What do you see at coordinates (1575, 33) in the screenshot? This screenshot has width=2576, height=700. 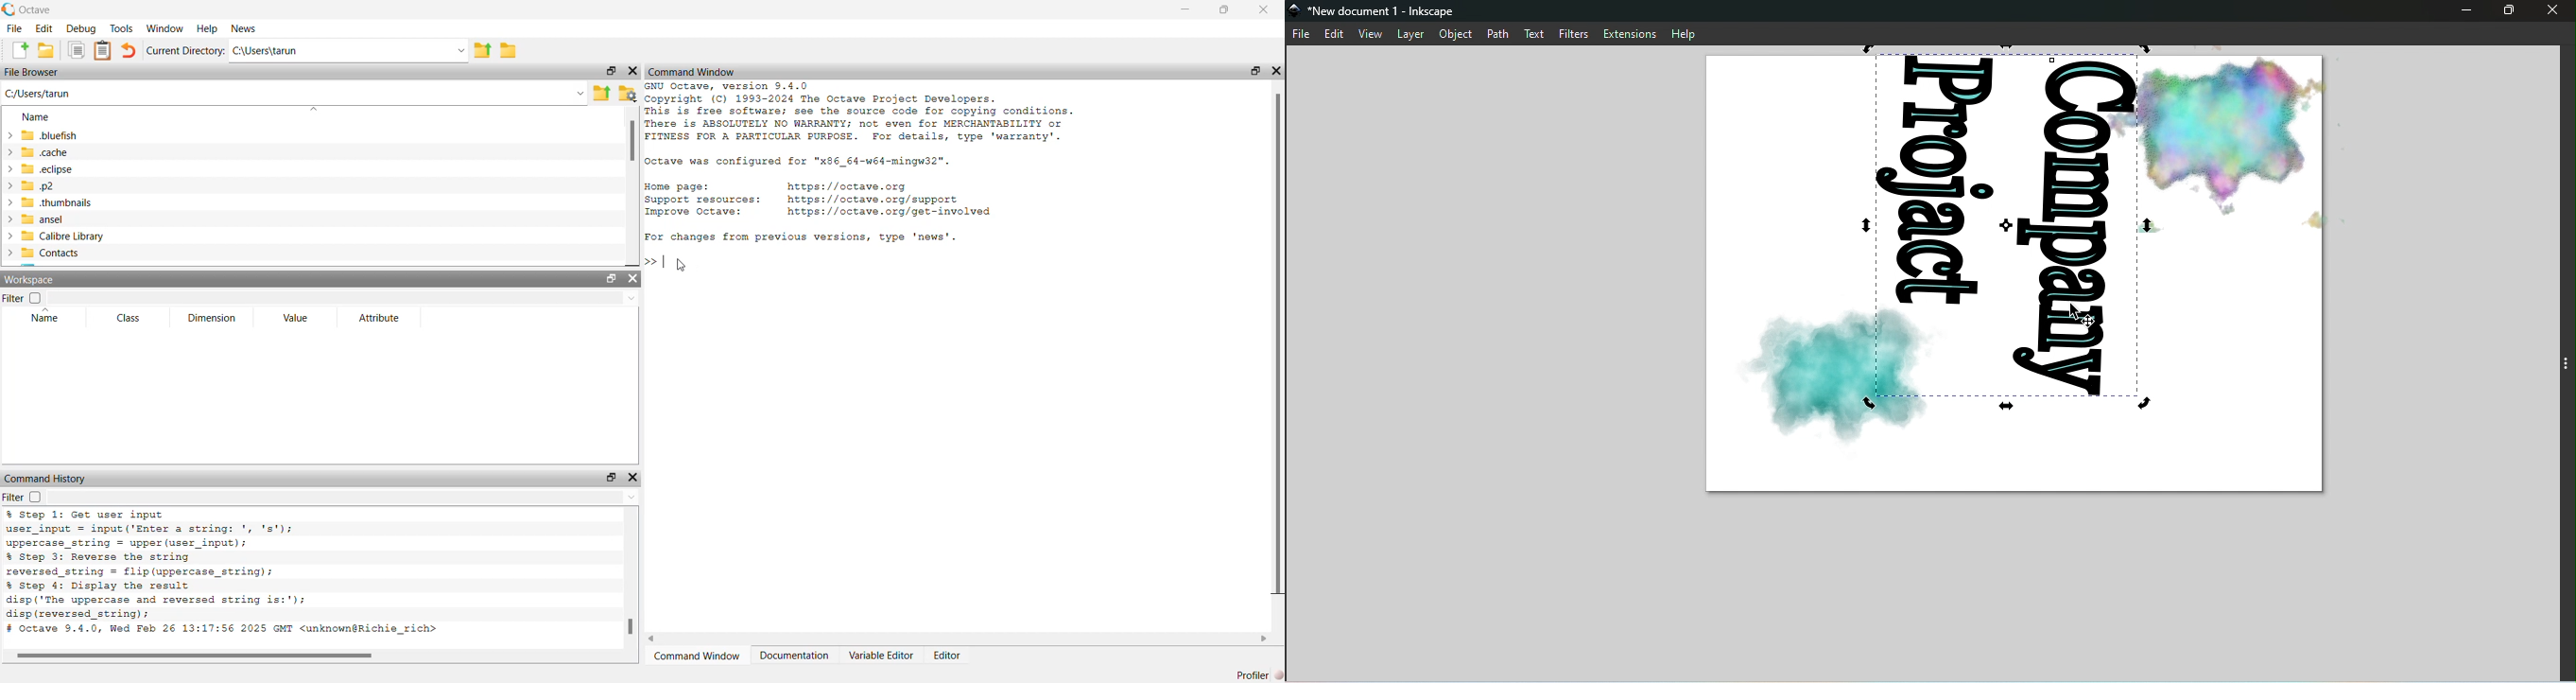 I see `Filters` at bounding box center [1575, 33].